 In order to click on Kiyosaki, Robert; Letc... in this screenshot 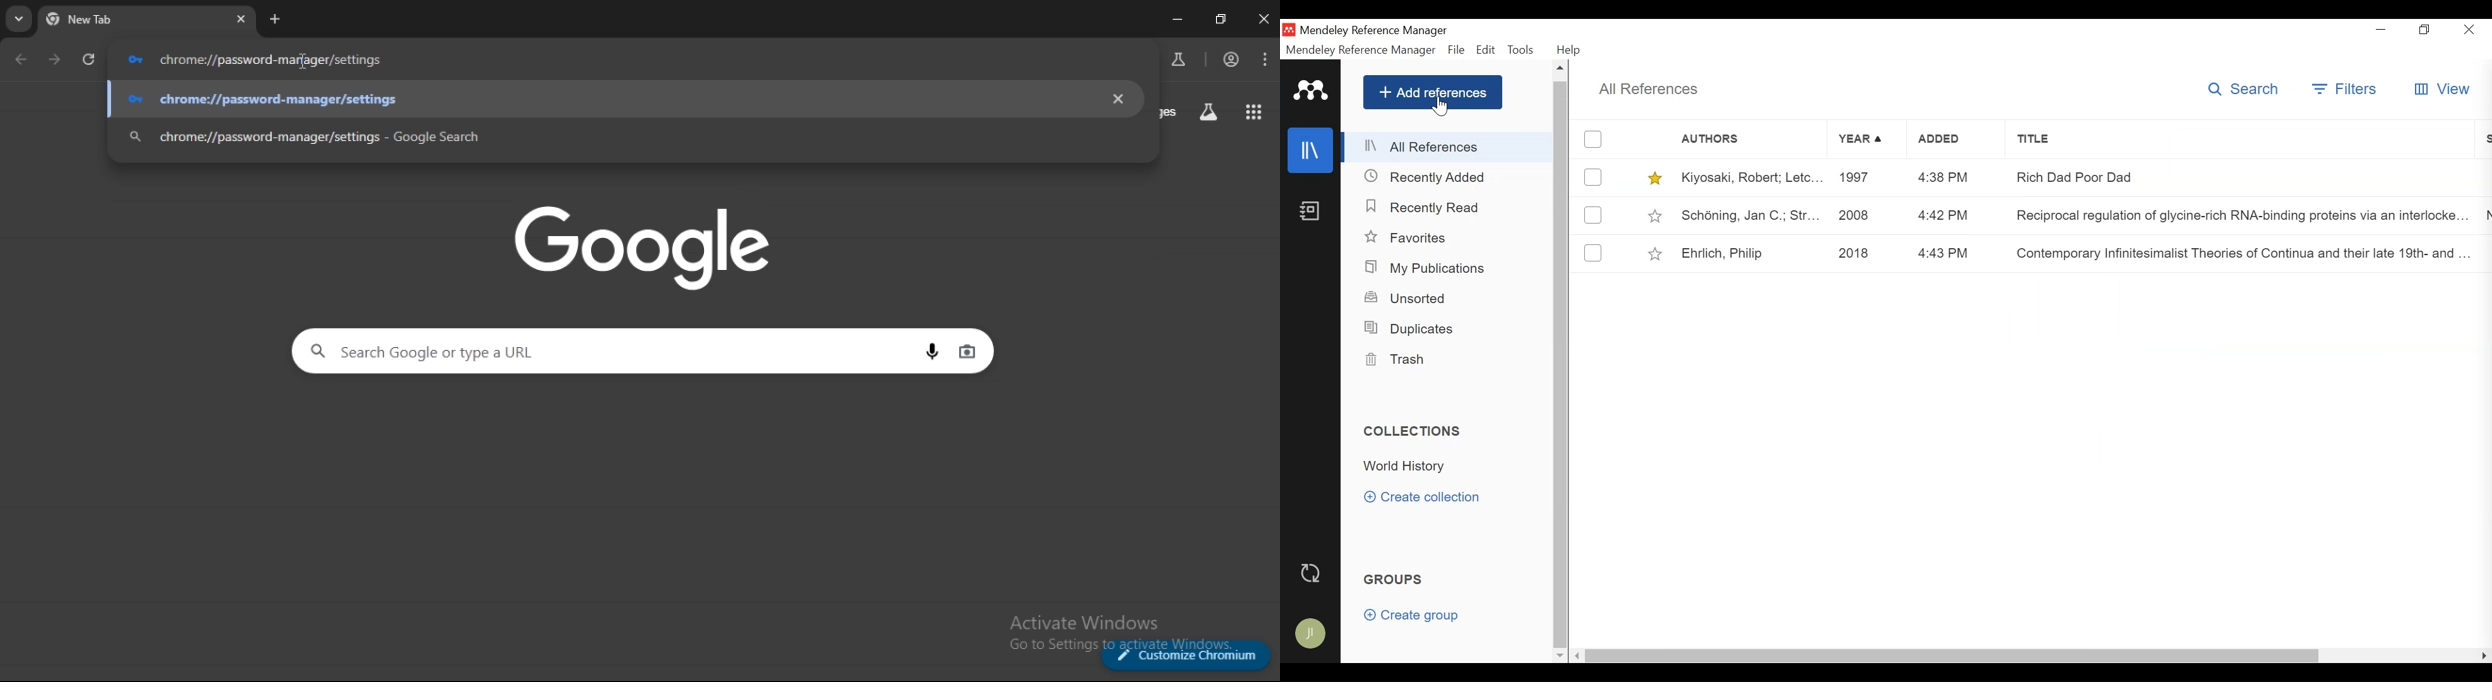, I will do `click(1750, 178)`.